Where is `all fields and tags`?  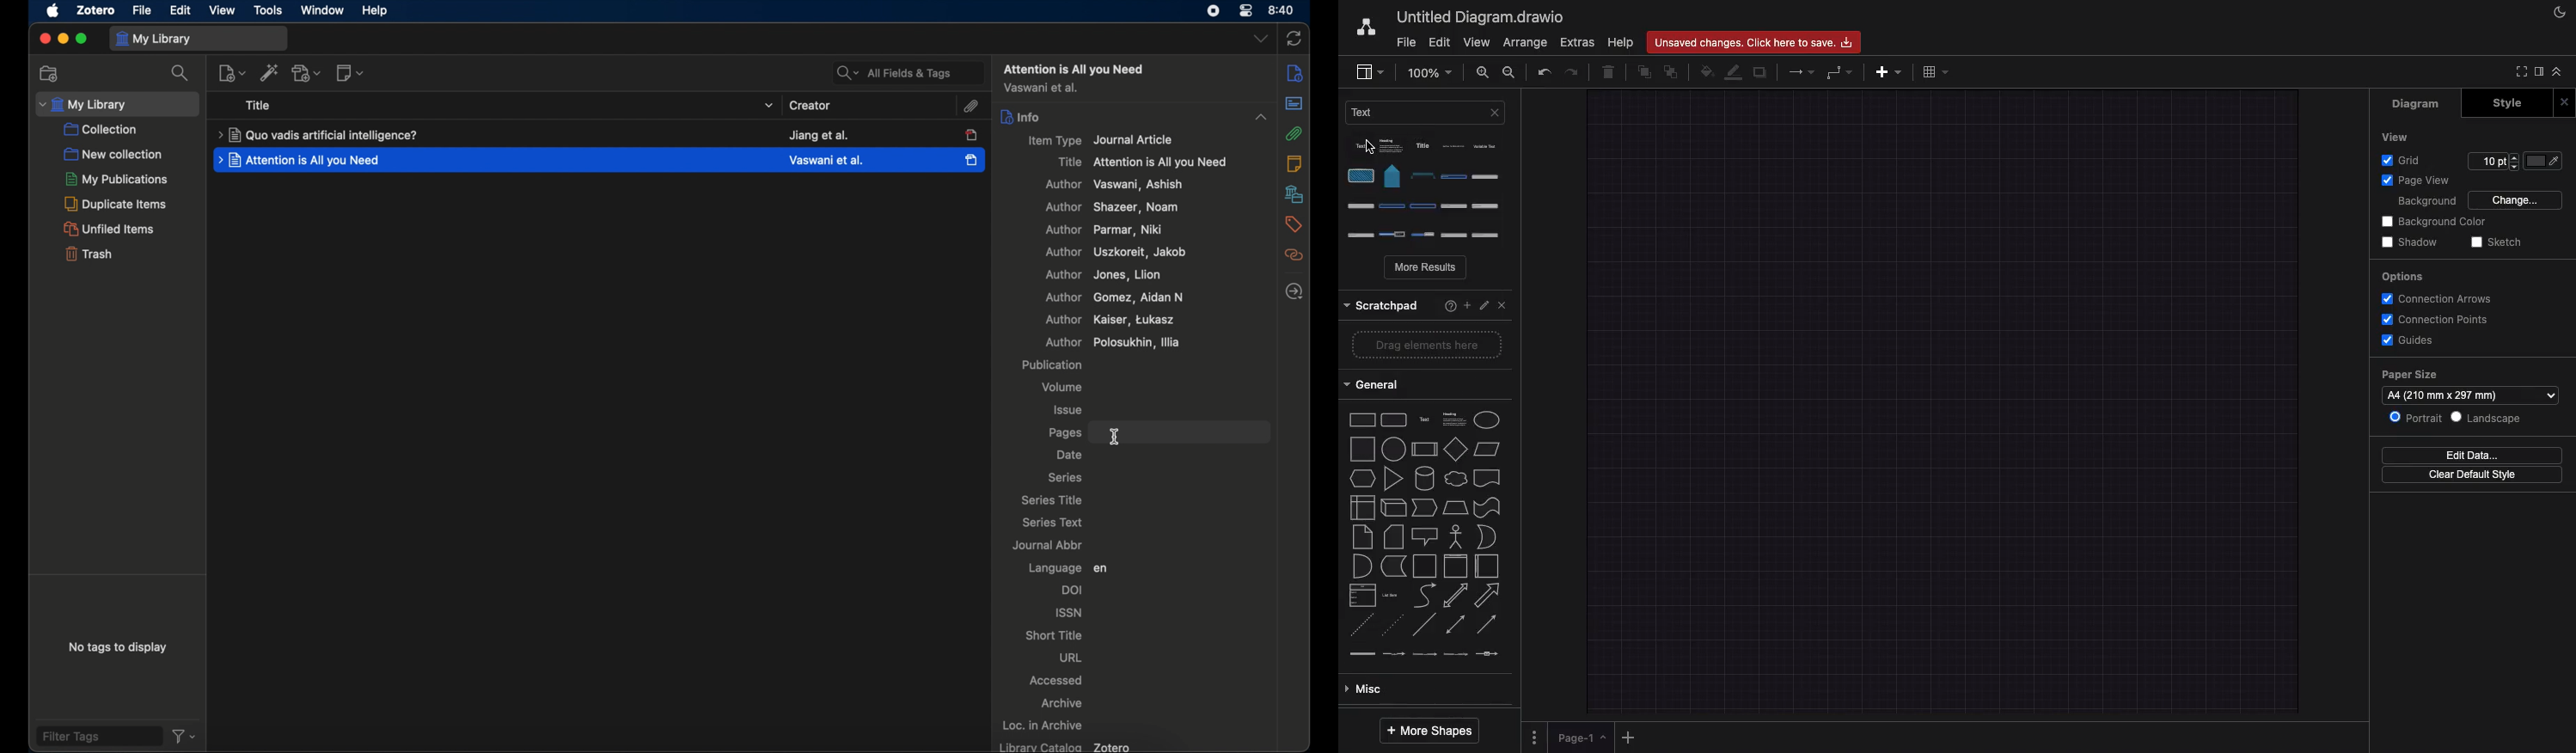 all fields and tags is located at coordinates (903, 71).